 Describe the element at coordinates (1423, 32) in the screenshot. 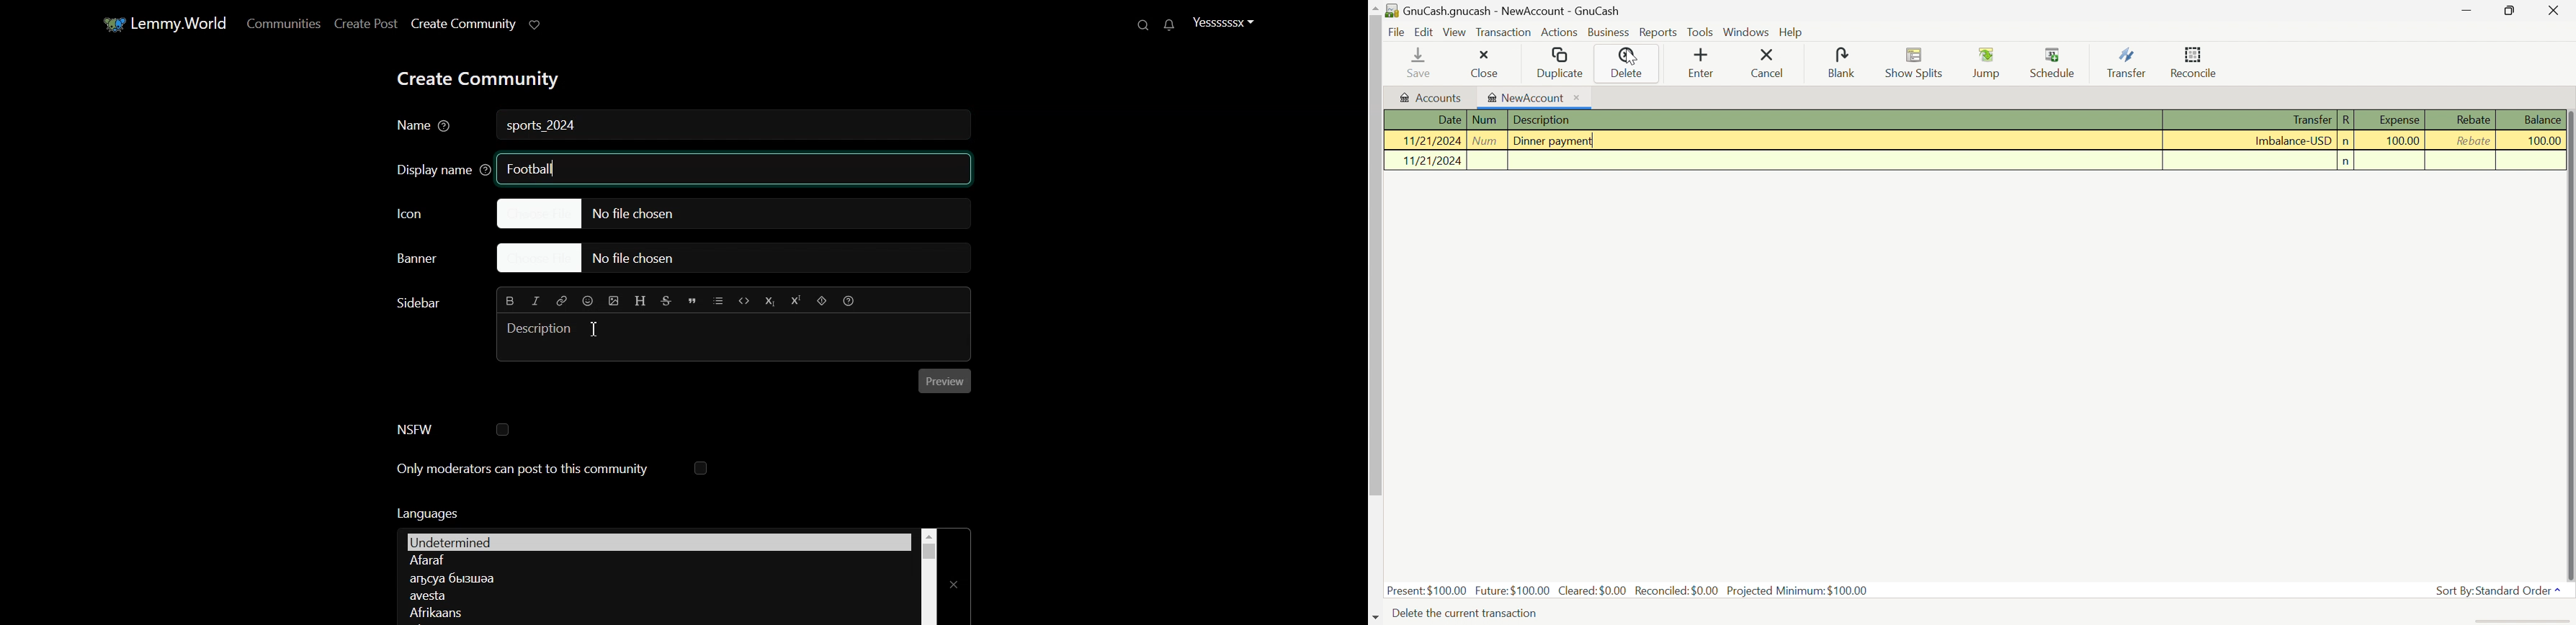

I see `Edit` at that location.